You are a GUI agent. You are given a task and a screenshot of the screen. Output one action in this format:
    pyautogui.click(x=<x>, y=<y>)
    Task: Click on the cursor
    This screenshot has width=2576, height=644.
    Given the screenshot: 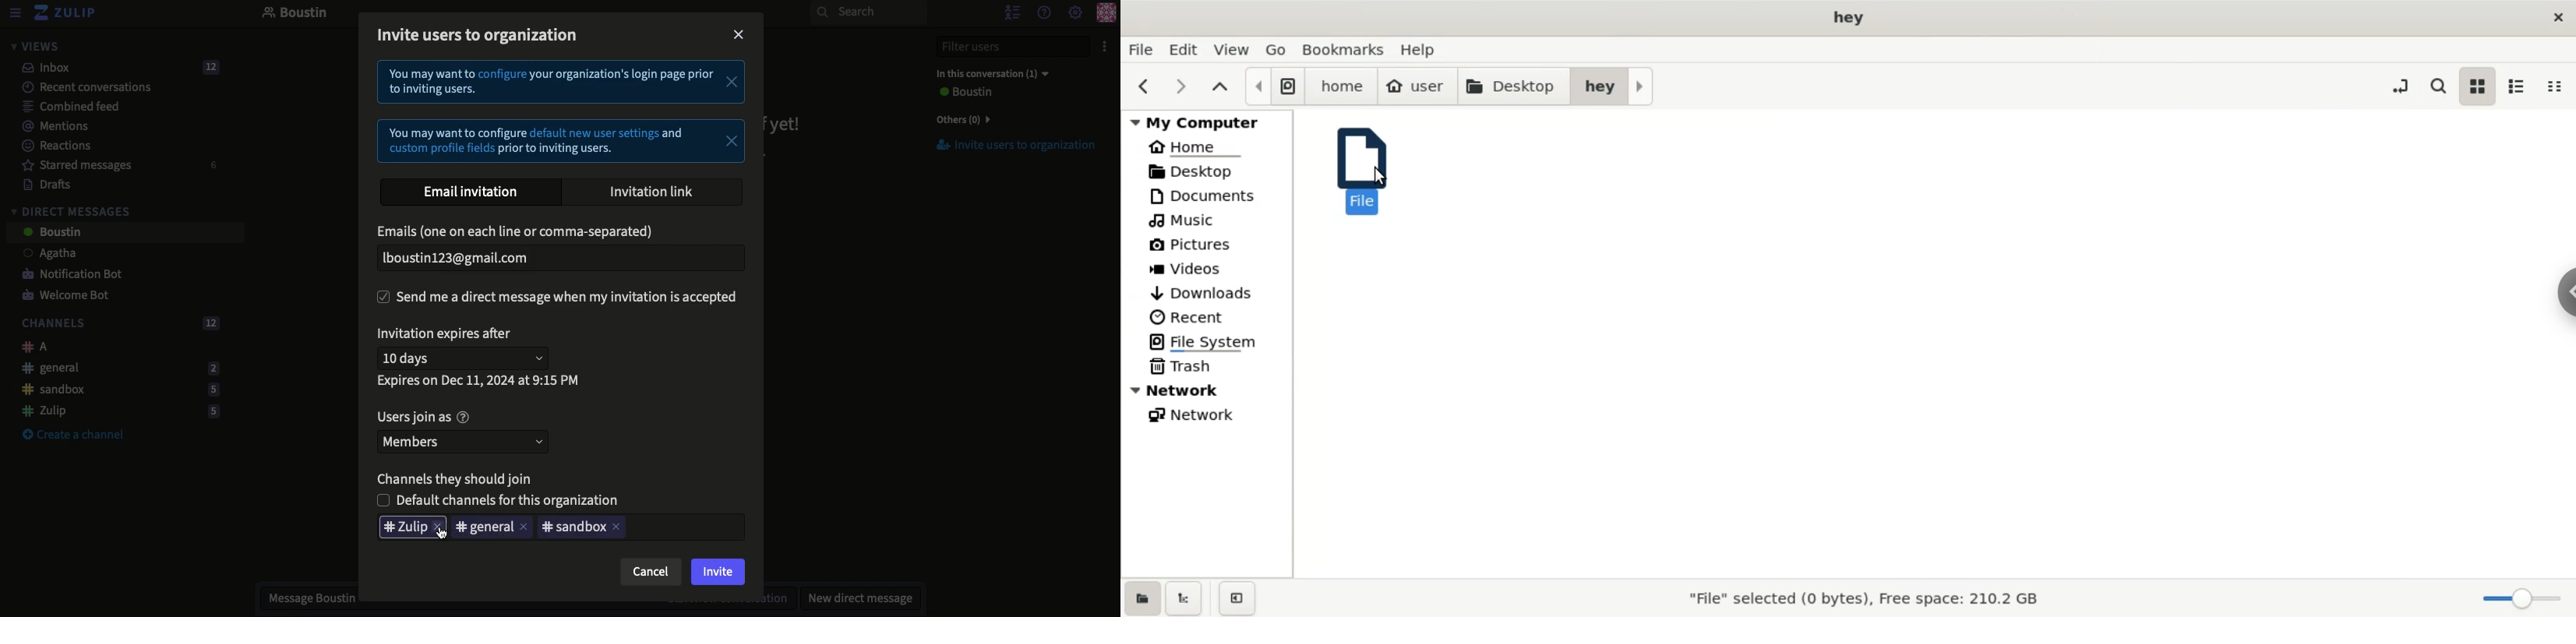 What is the action you would take?
    pyautogui.click(x=1381, y=177)
    